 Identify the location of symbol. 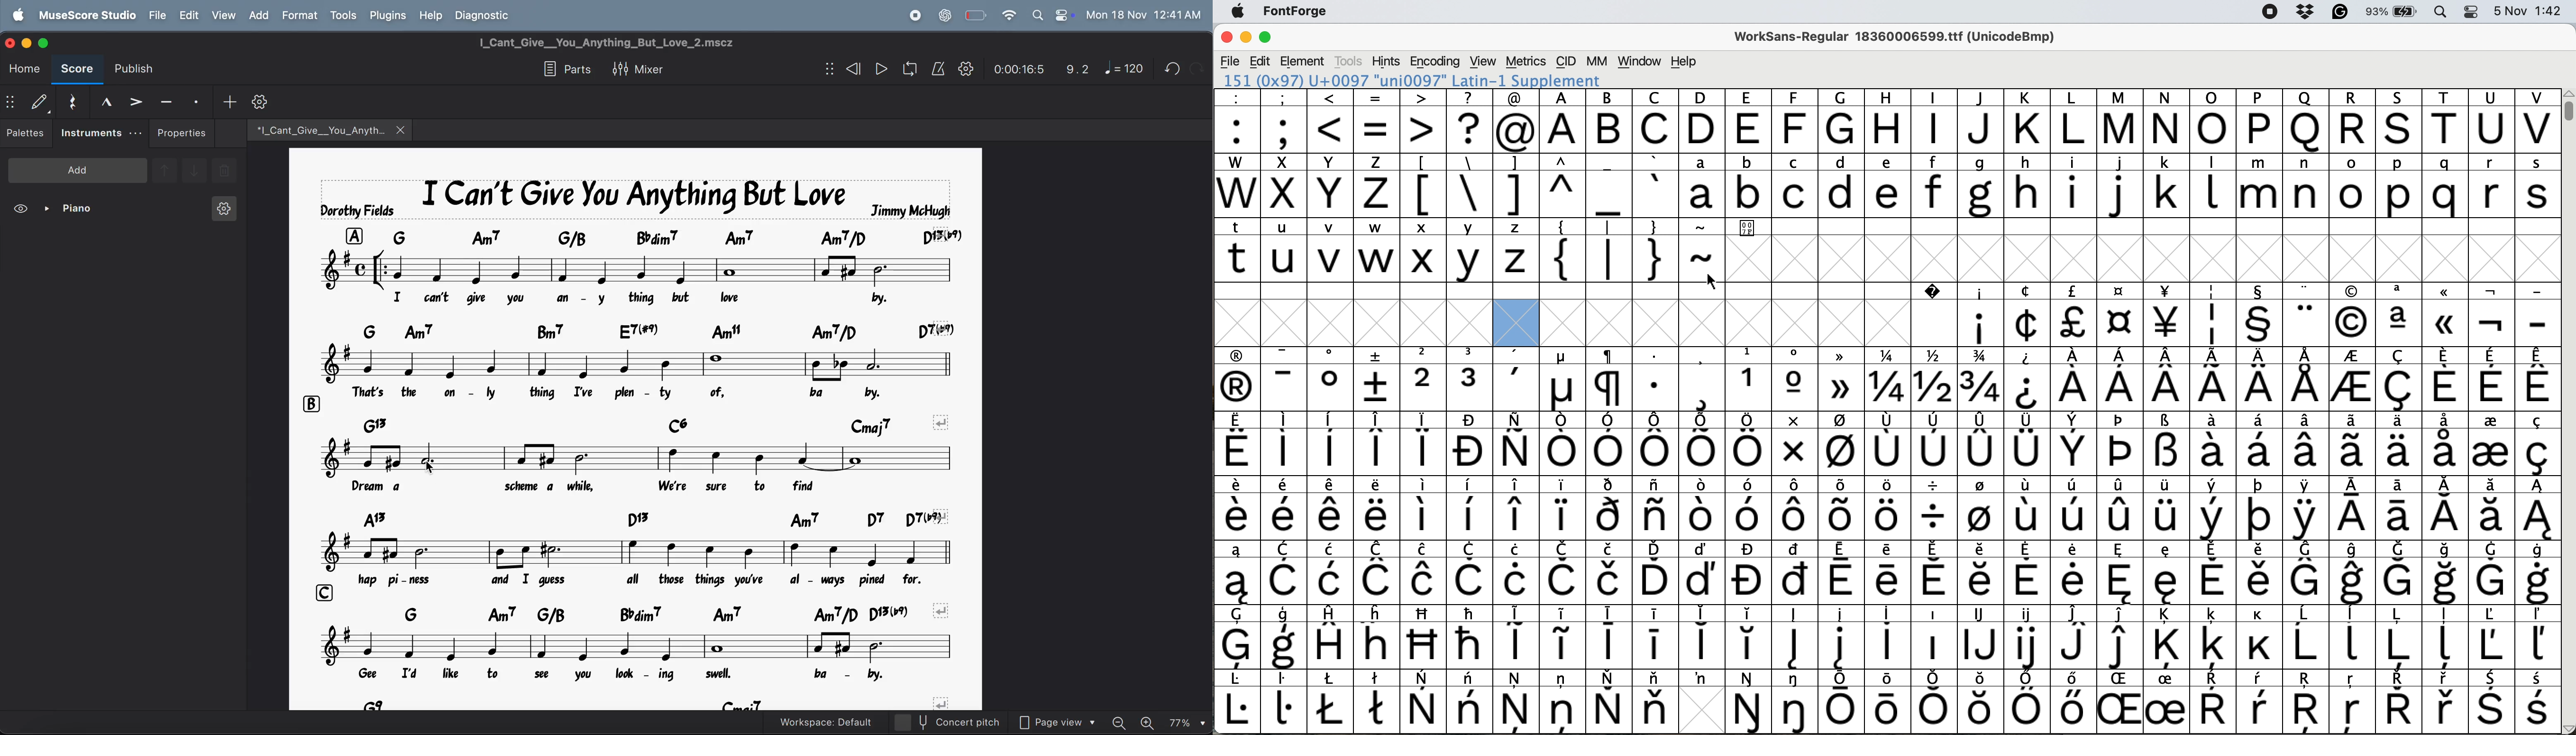
(2259, 637).